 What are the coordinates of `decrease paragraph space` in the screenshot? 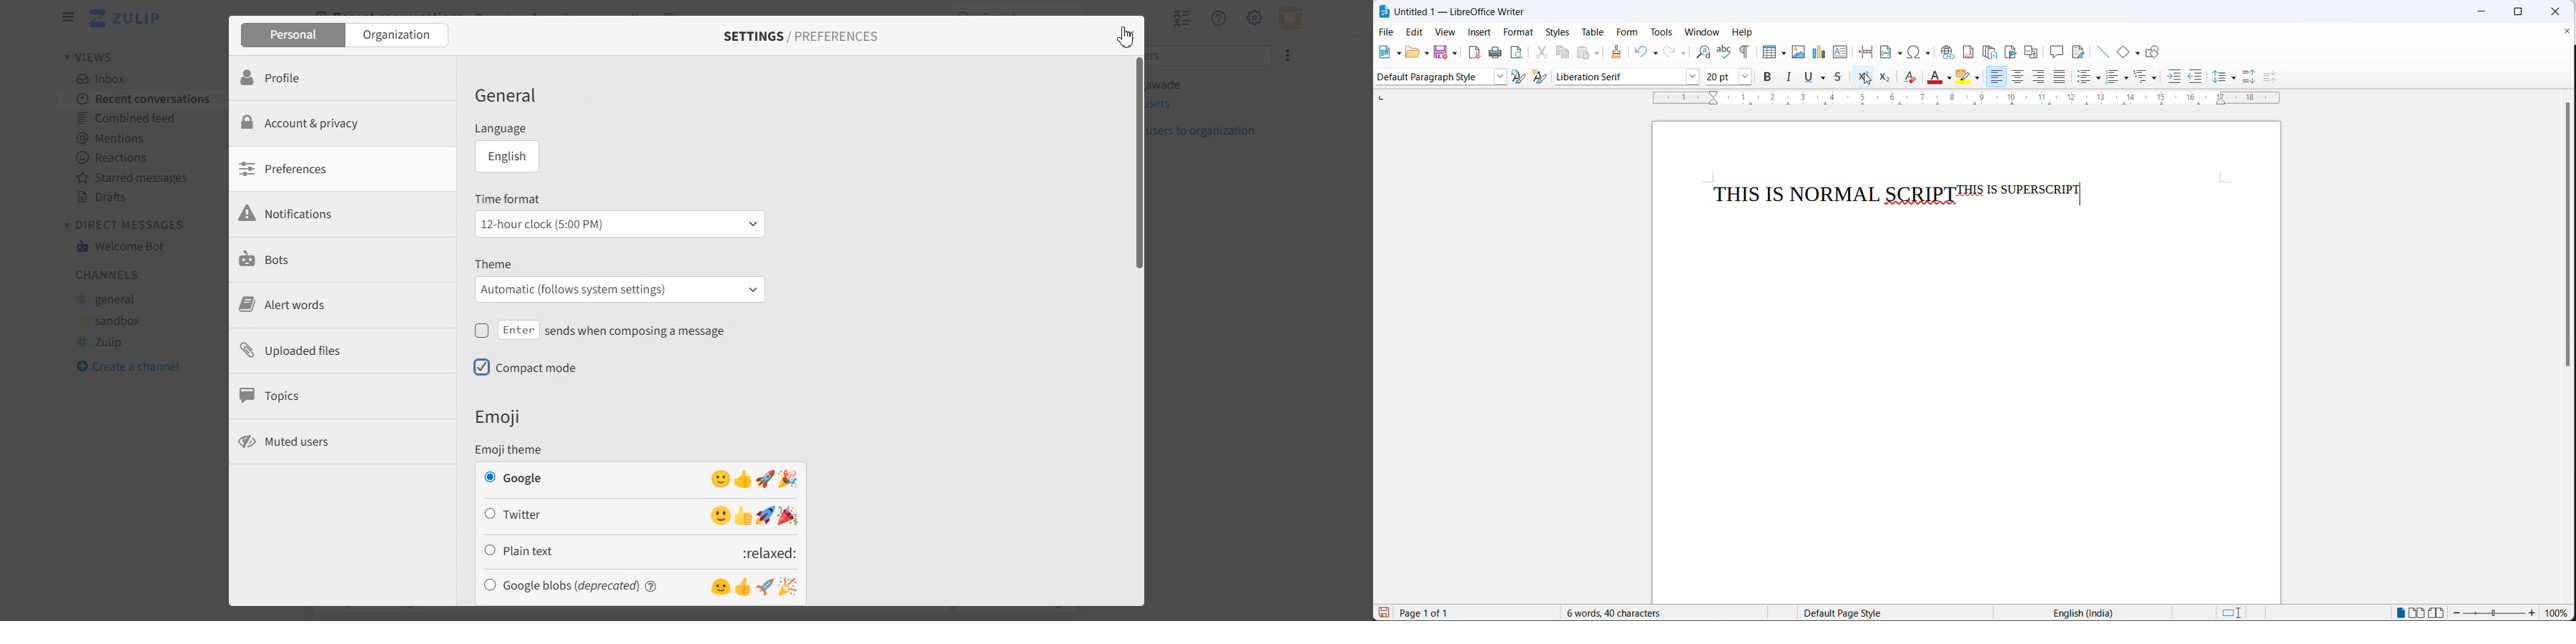 It's located at (2268, 77).